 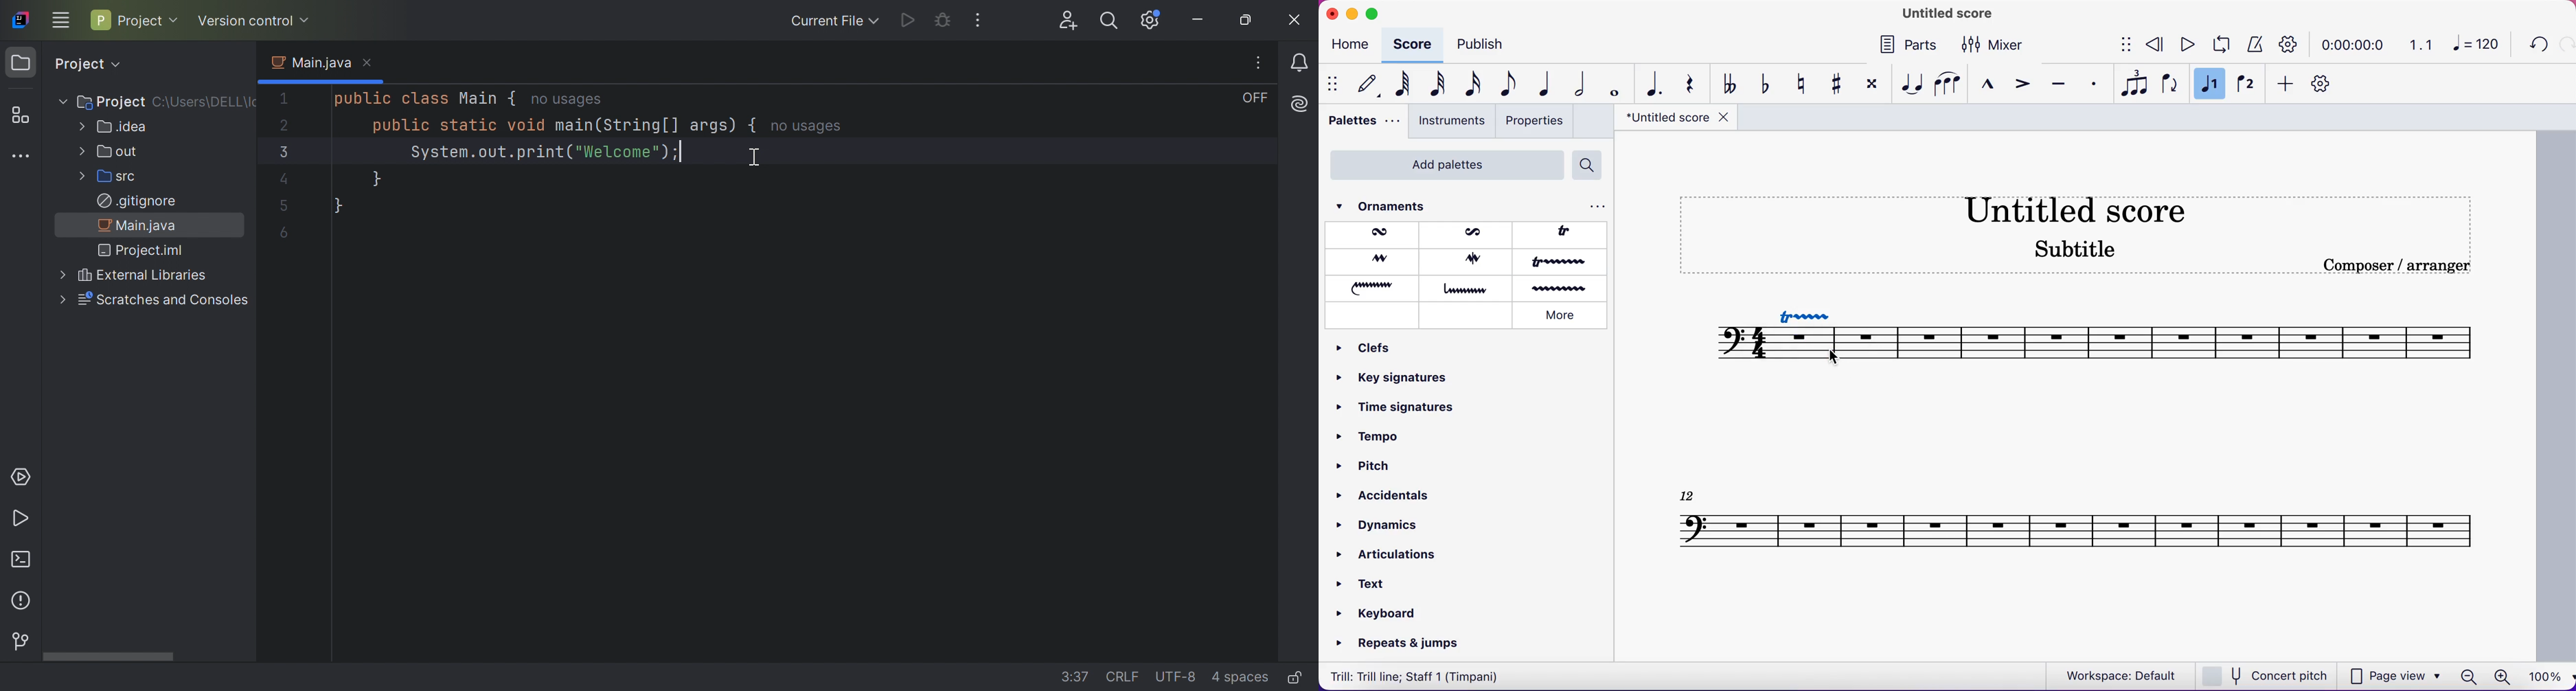 I want to click on rewind, so click(x=2156, y=46).